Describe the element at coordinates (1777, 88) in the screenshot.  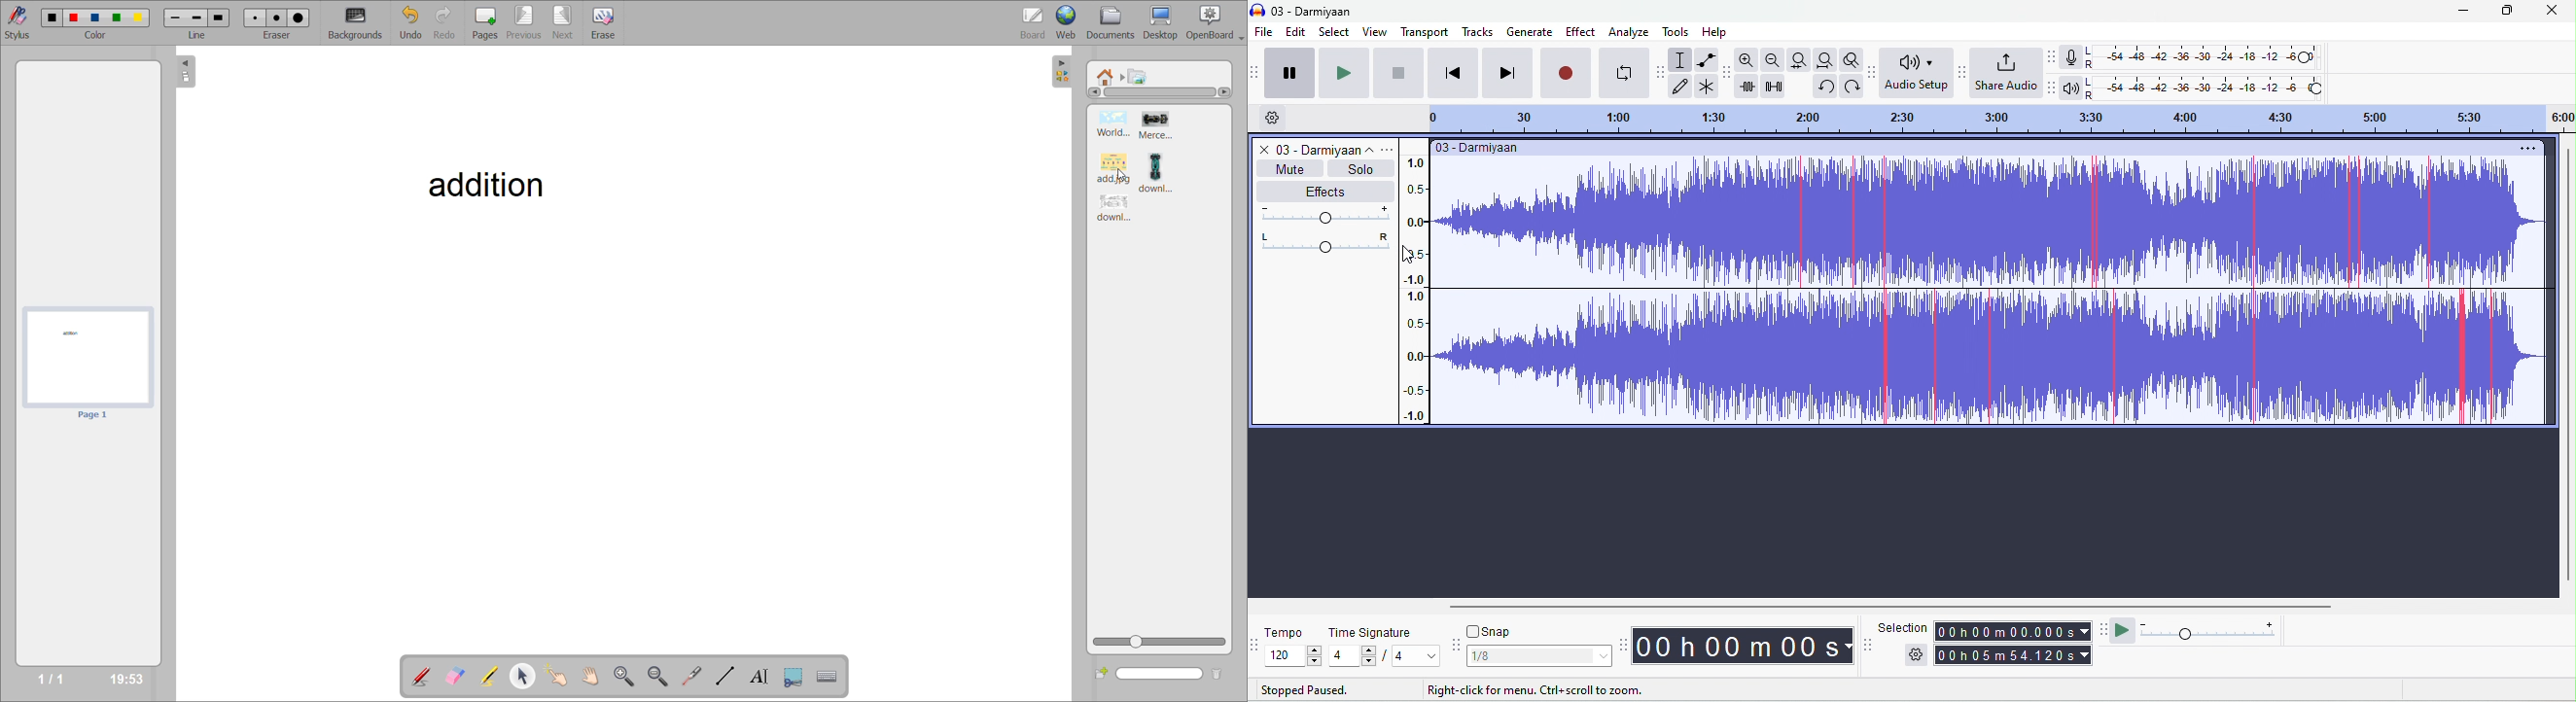
I see `silence selection` at that location.